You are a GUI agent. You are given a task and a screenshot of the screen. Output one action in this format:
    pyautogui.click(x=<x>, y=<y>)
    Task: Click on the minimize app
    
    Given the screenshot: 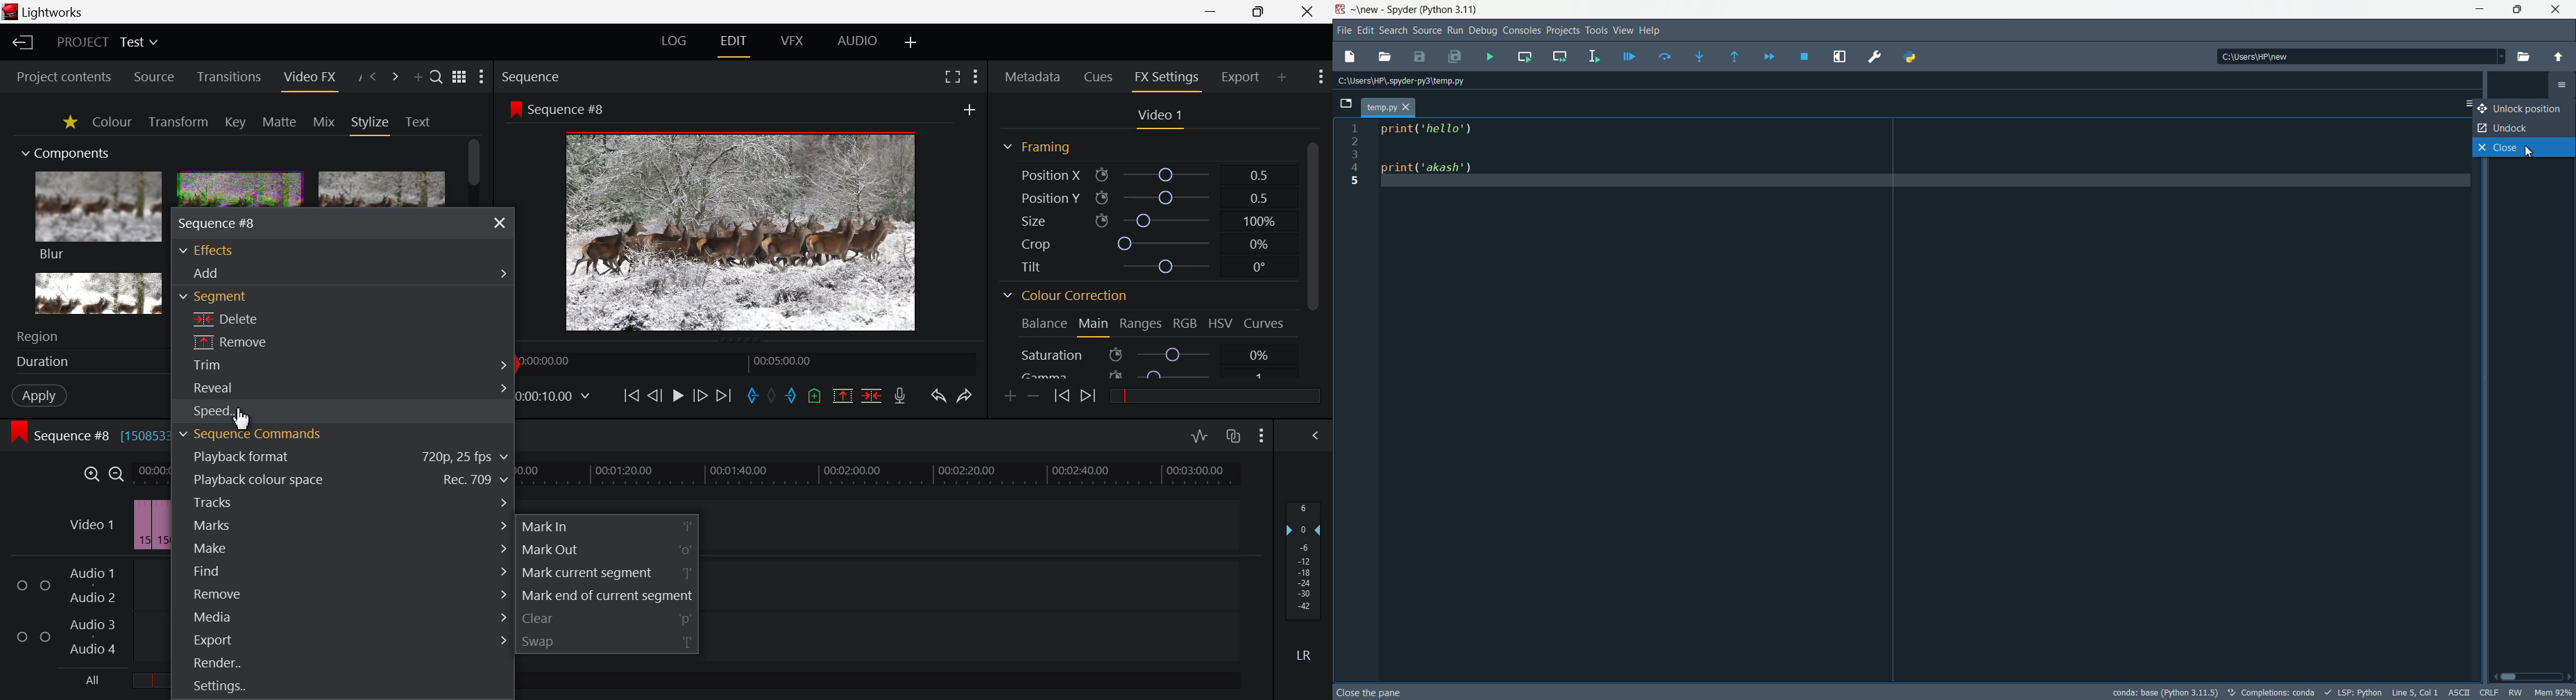 What is the action you would take?
    pyautogui.click(x=2479, y=10)
    